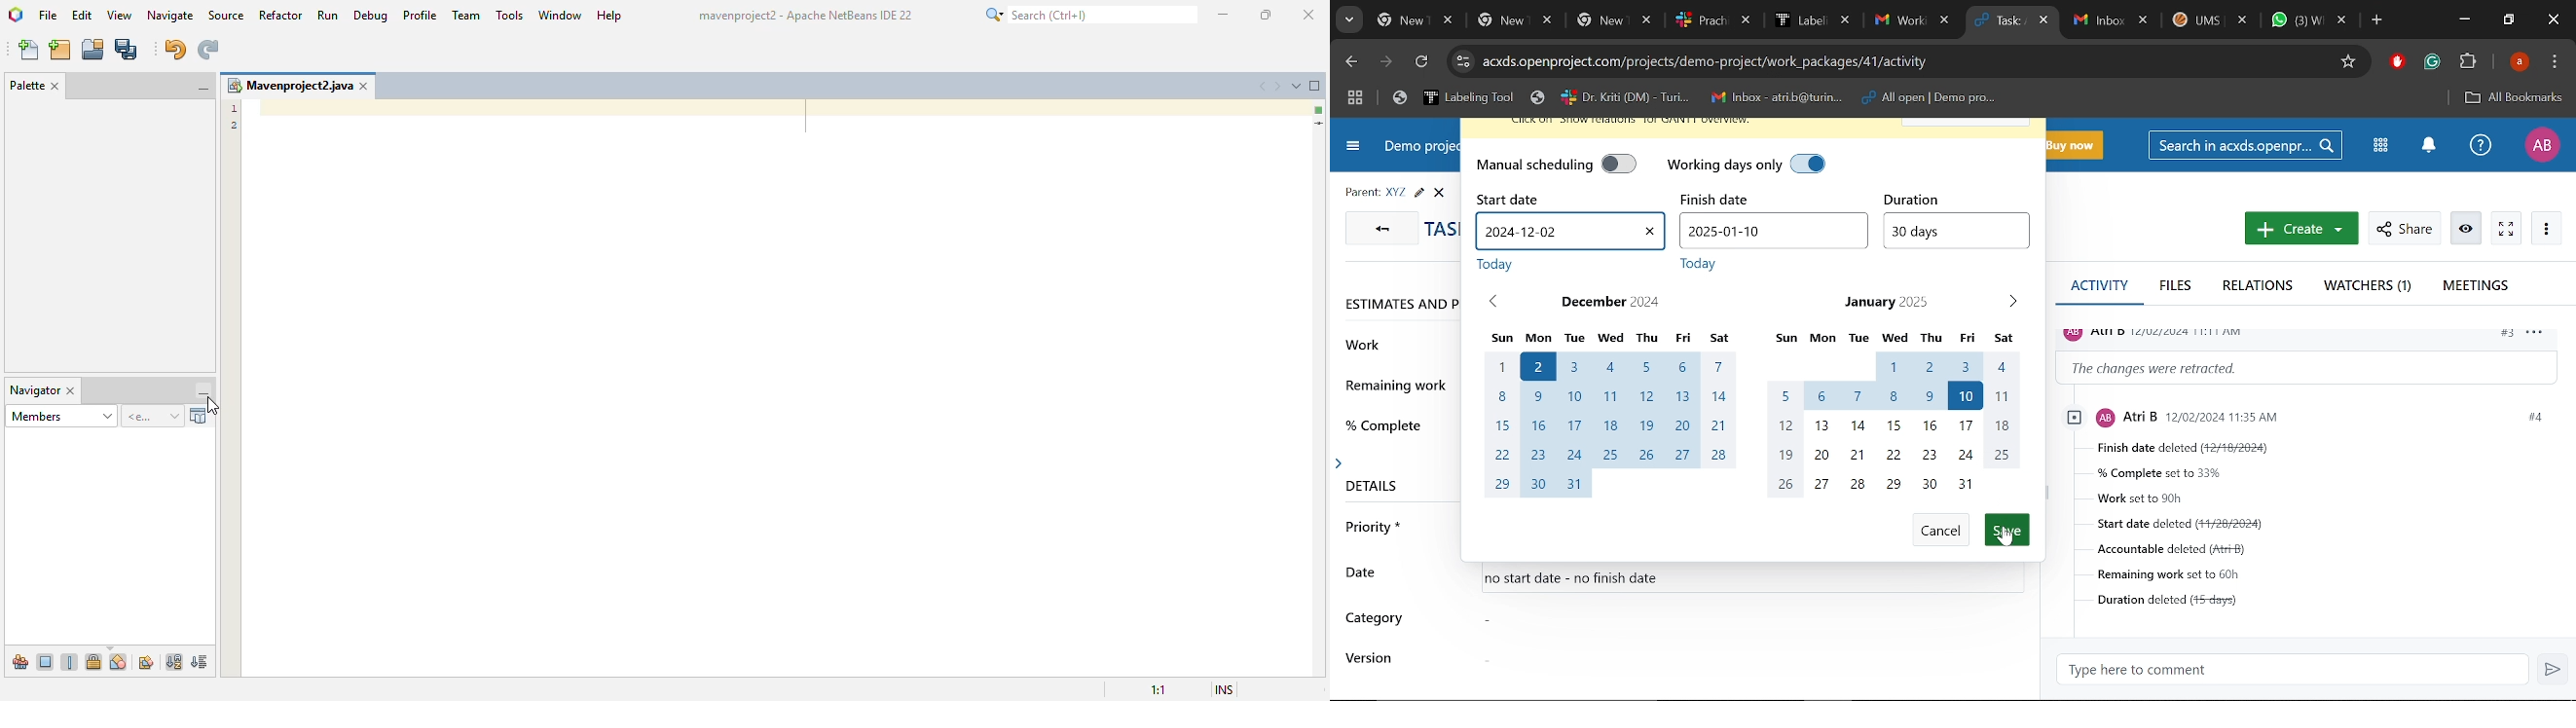 The image size is (2576, 728). Describe the element at coordinates (2329, 534) in the screenshot. I see `Task details` at that location.